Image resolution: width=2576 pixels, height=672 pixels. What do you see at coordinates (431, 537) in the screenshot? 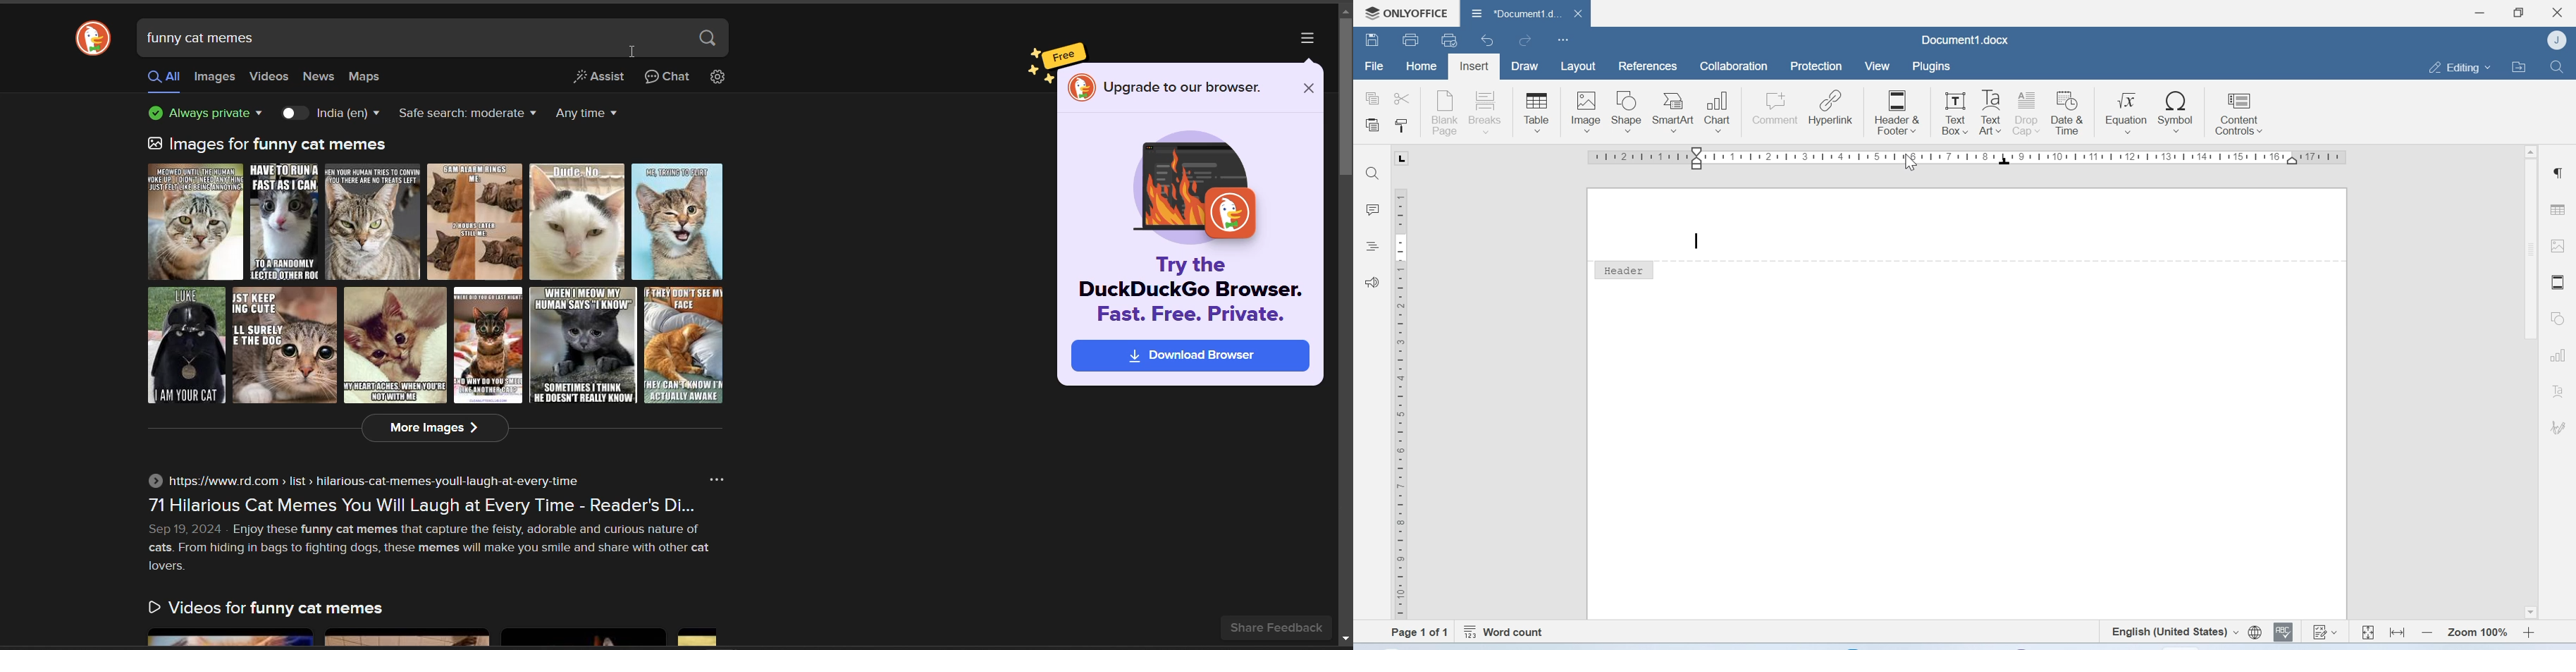
I see `71 Hilarious Cat Memes You Will Laugh at Every Time - Reader's Di...
Sep 19, 2024 - Enjoy these funny cat memes that capture the feisty, adorable and curious nature of
cats. From hiding in bags to fighting dogs, these memes will make you smile and share with other cat
lovers.` at bounding box center [431, 537].